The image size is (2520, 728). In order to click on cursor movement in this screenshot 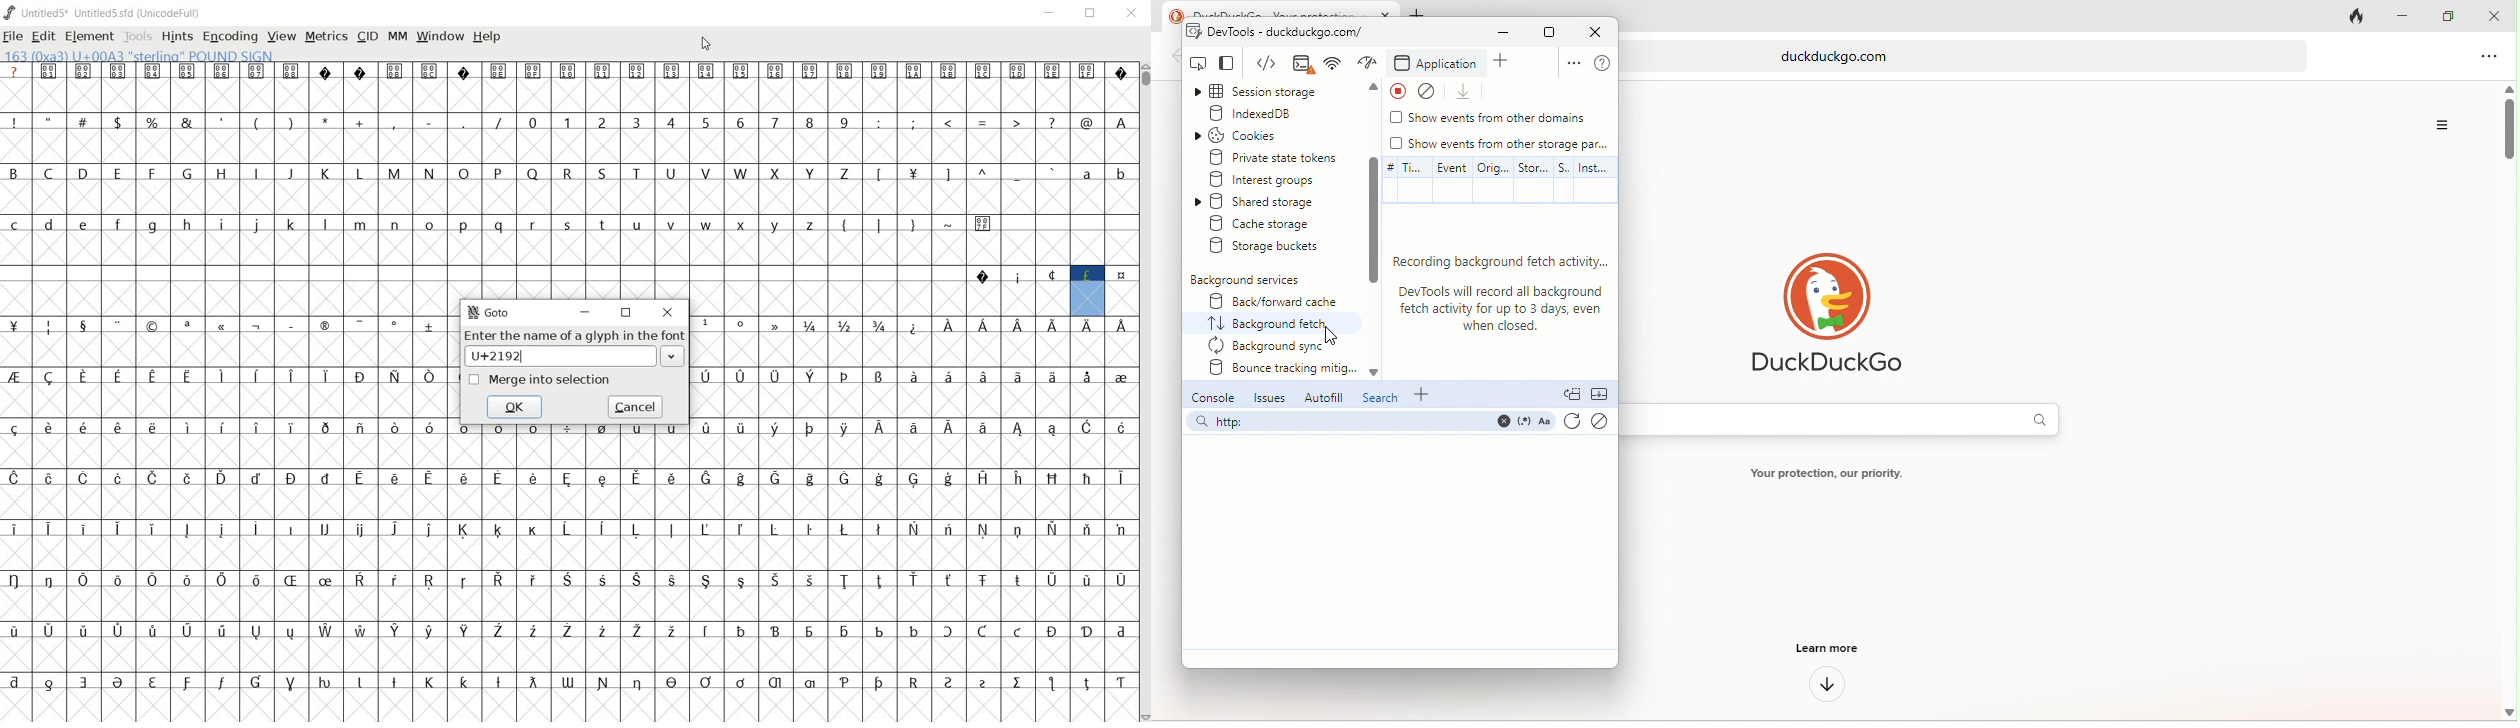, I will do `click(1334, 332)`.